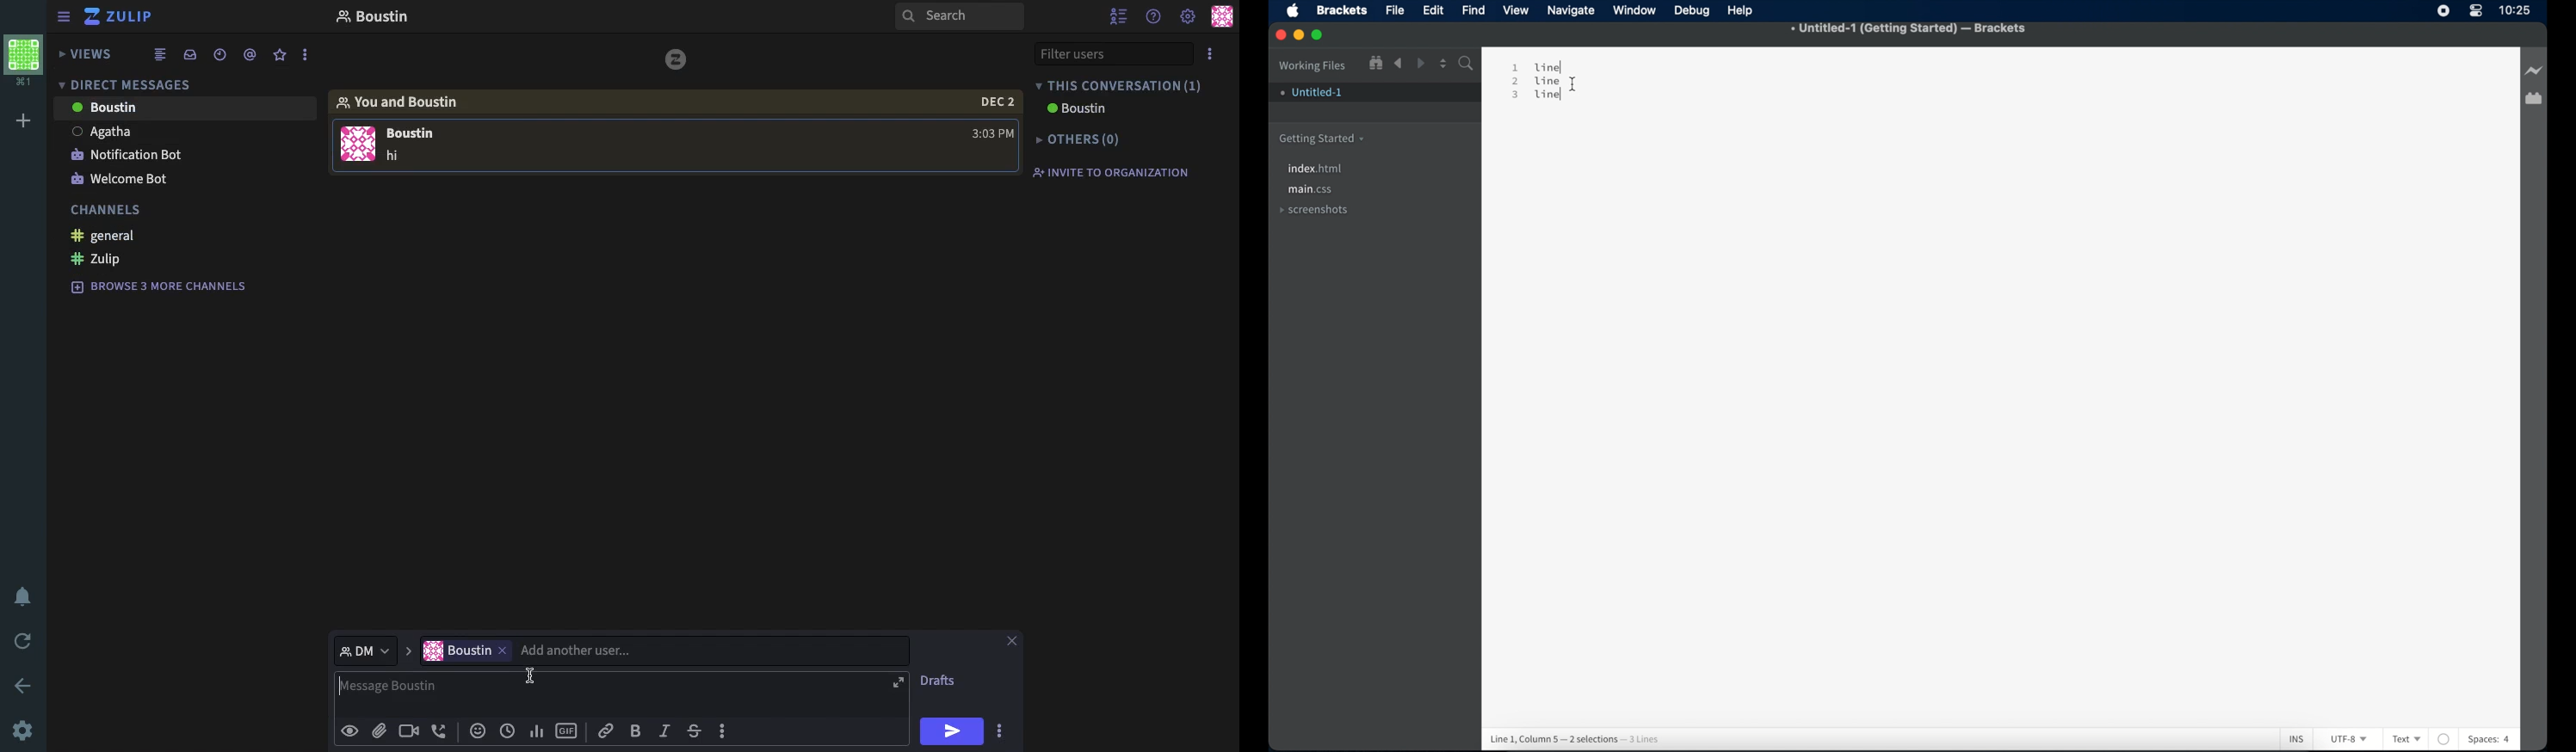 The width and height of the screenshot is (2576, 756). I want to click on date 2 dec, so click(991, 102).